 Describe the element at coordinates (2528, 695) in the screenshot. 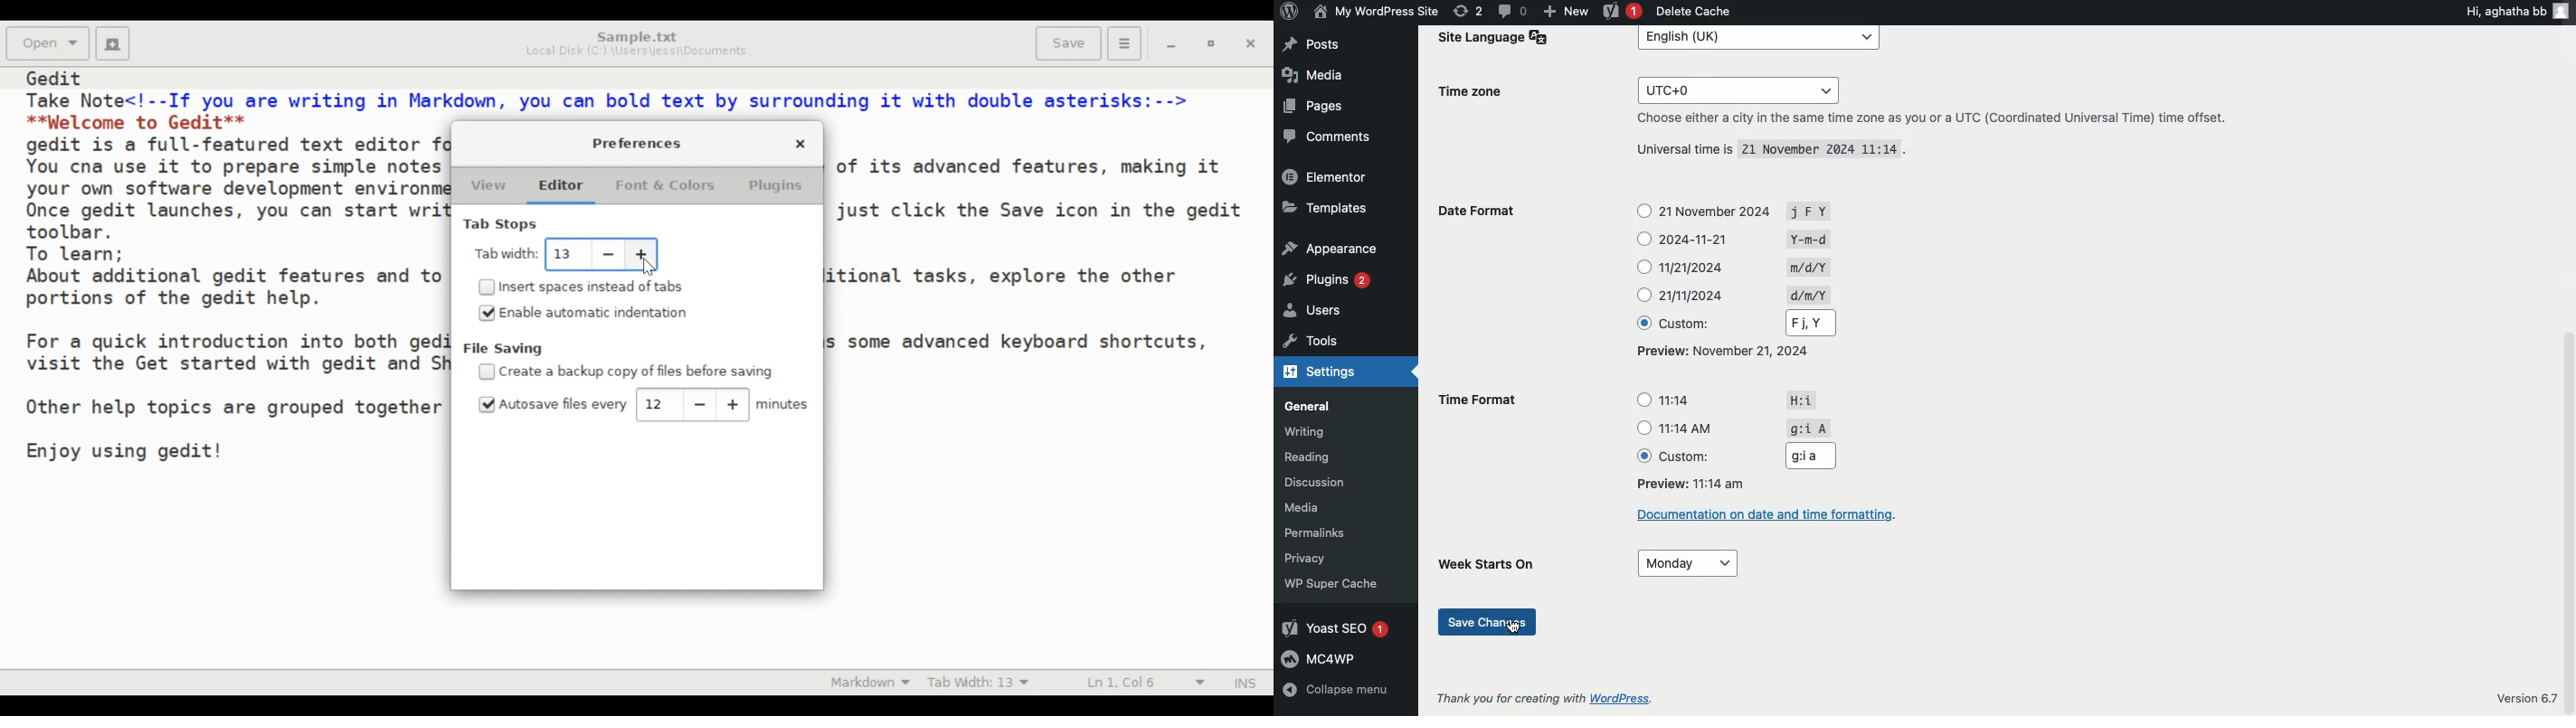

I see `Version 6.7` at that location.